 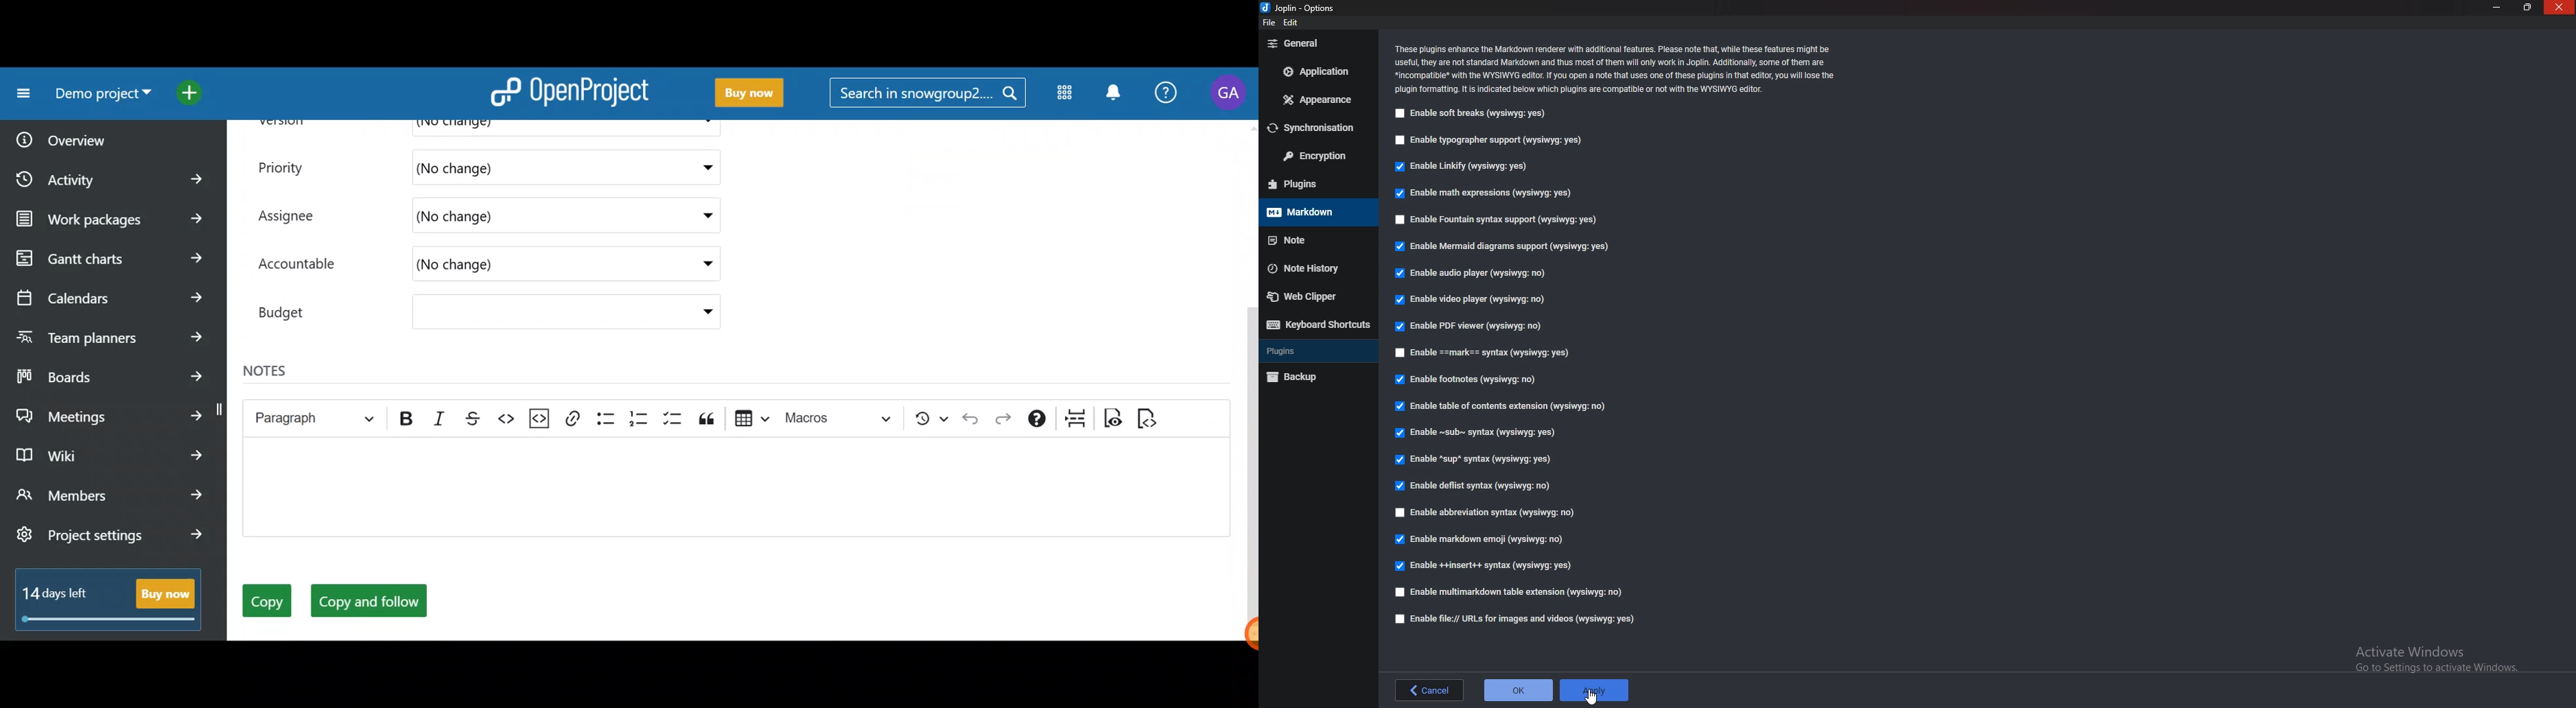 I want to click on Plugins, so click(x=1313, y=185).